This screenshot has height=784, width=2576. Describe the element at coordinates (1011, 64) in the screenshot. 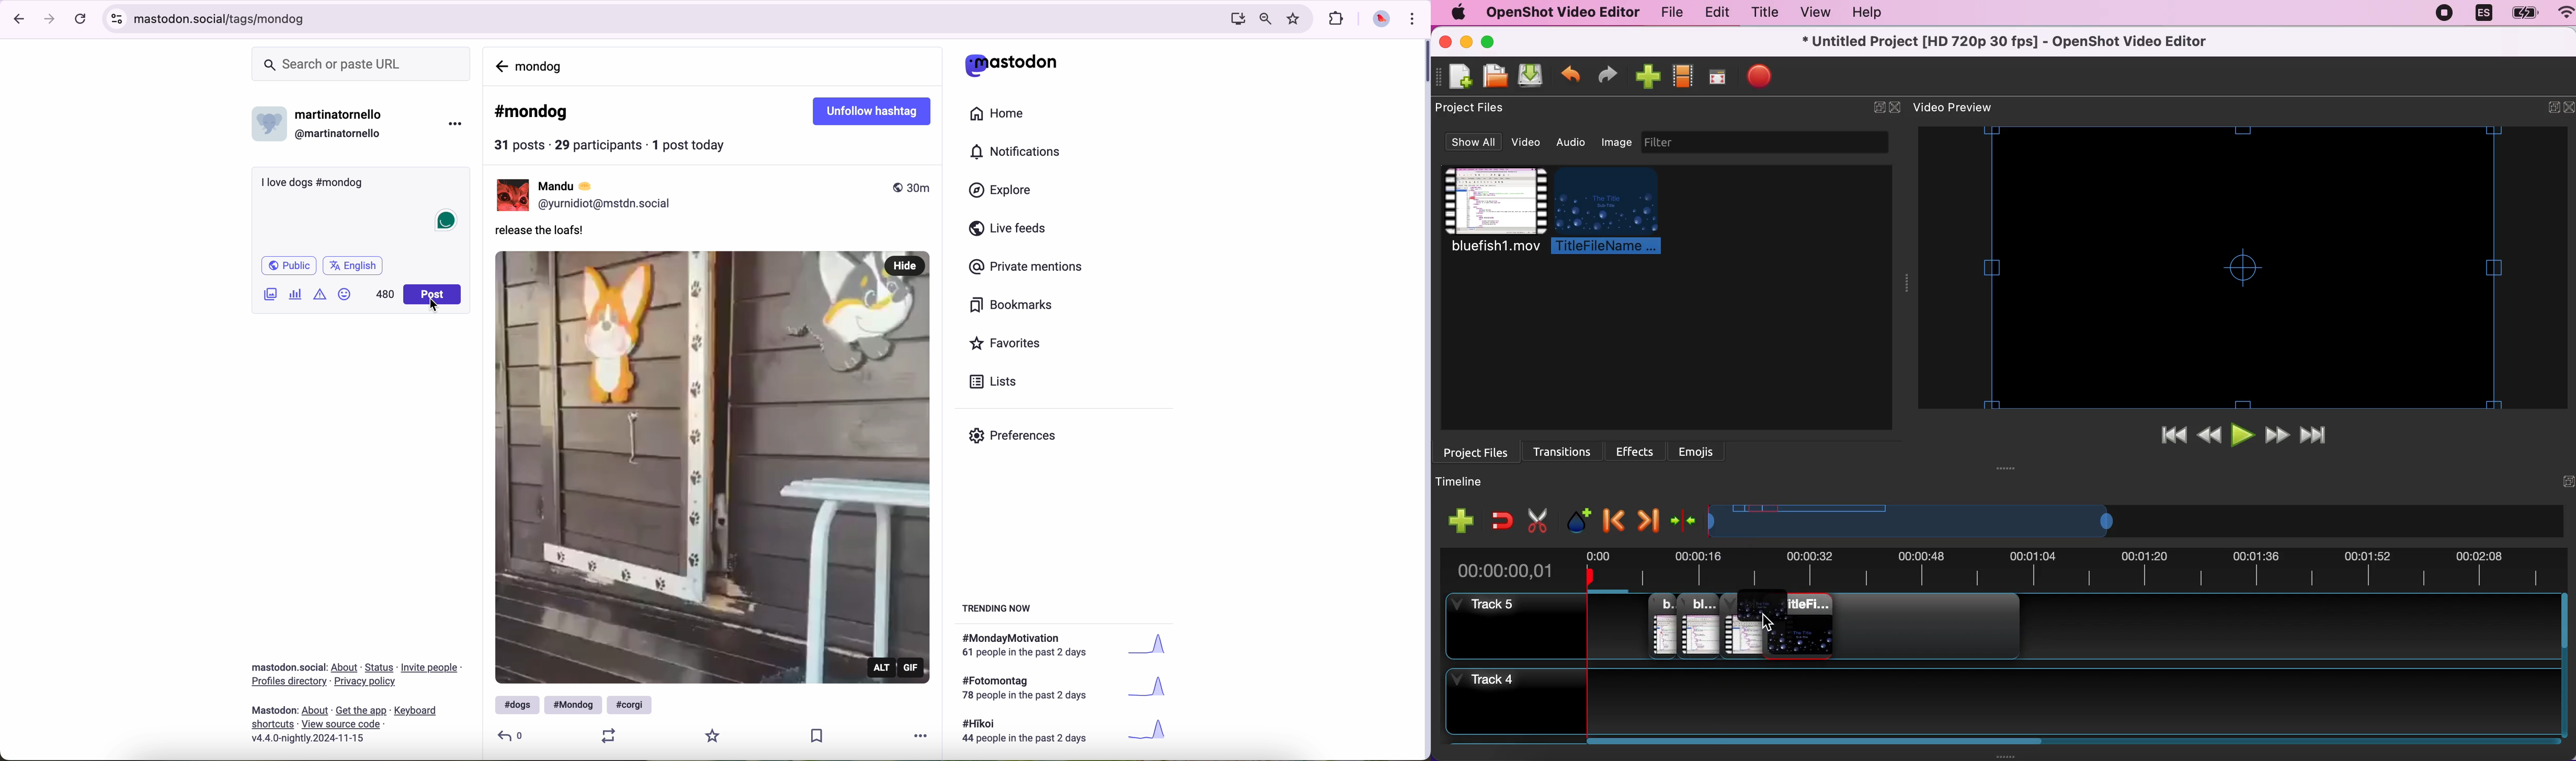

I see `mastodon logo` at that location.